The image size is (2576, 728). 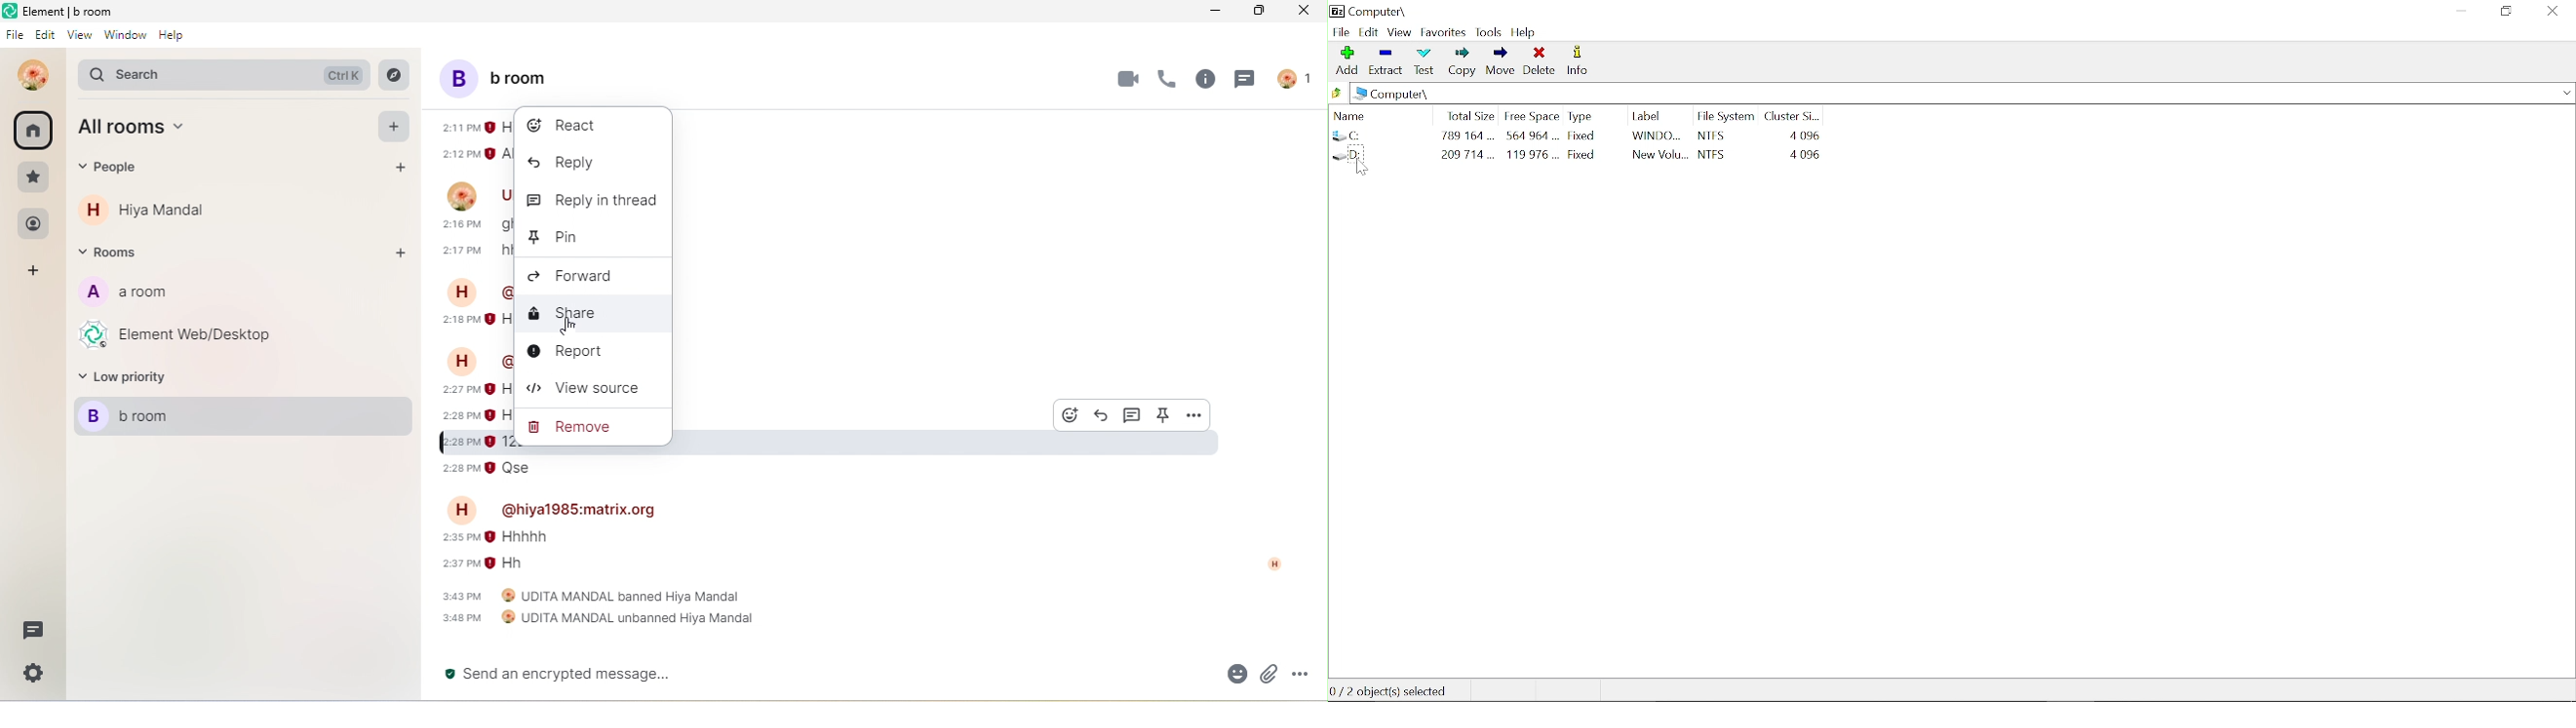 What do you see at coordinates (222, 73) in the screenshot?
I see `search` at bounding box center [222, 73].